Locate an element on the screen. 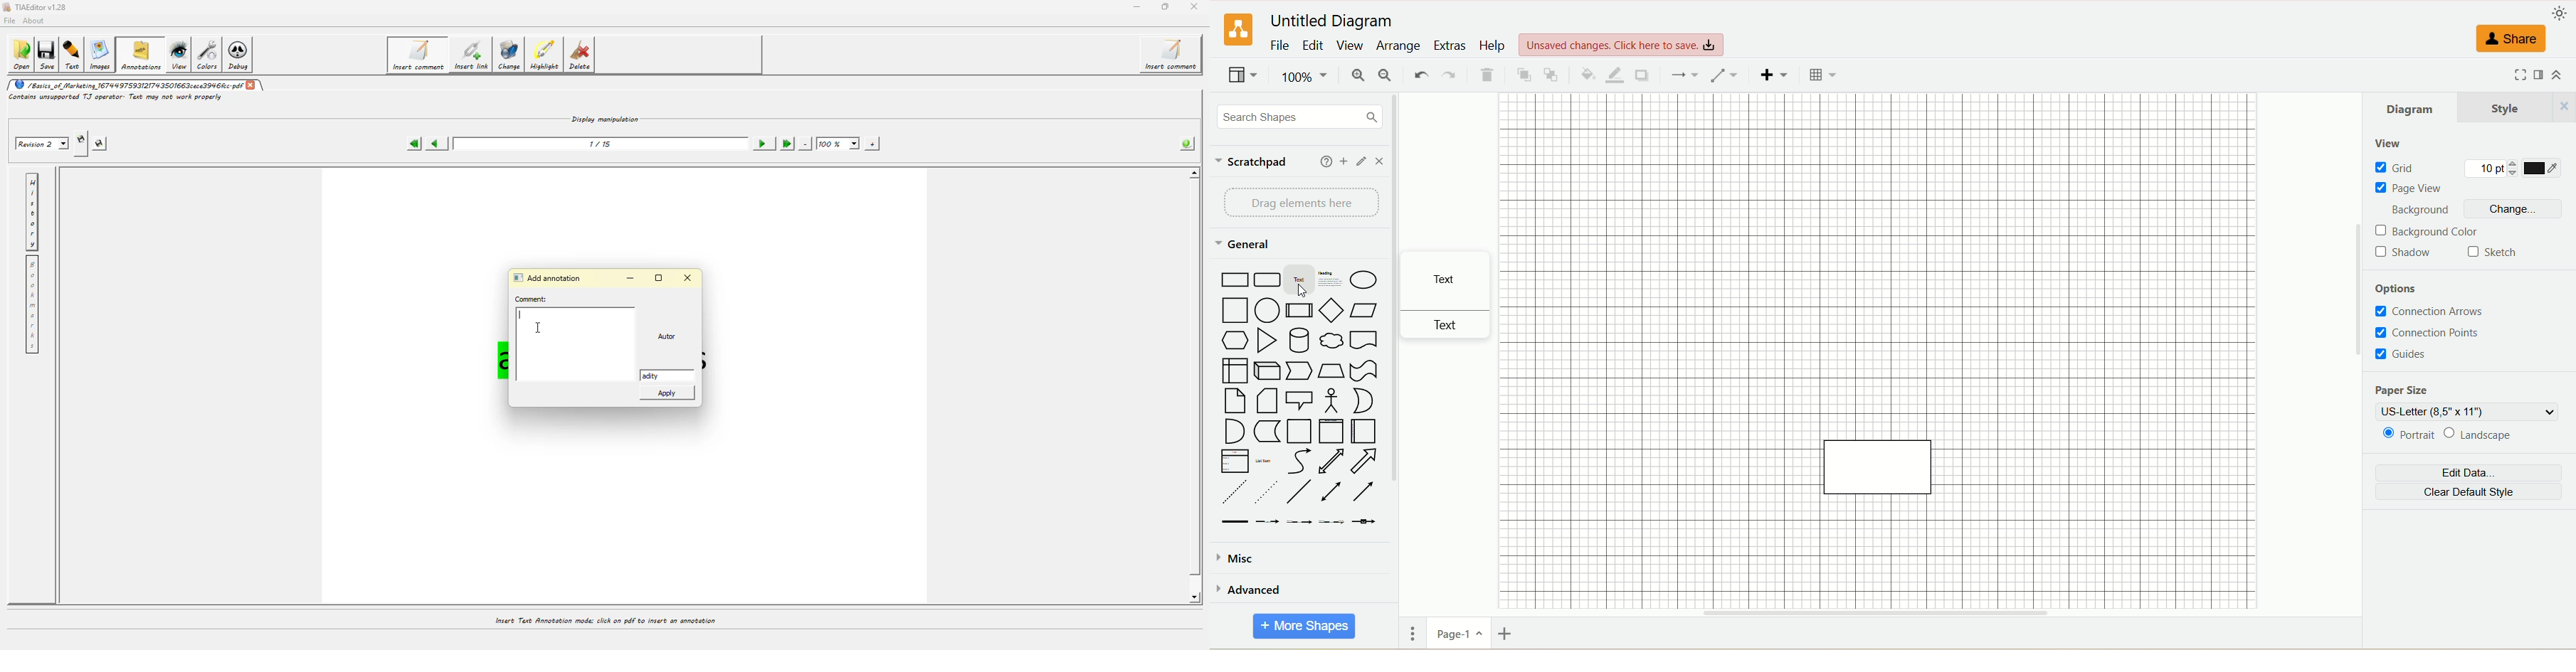 This screenshot has width=2576, height=672. arrange is located at coordinates (1399, 46).